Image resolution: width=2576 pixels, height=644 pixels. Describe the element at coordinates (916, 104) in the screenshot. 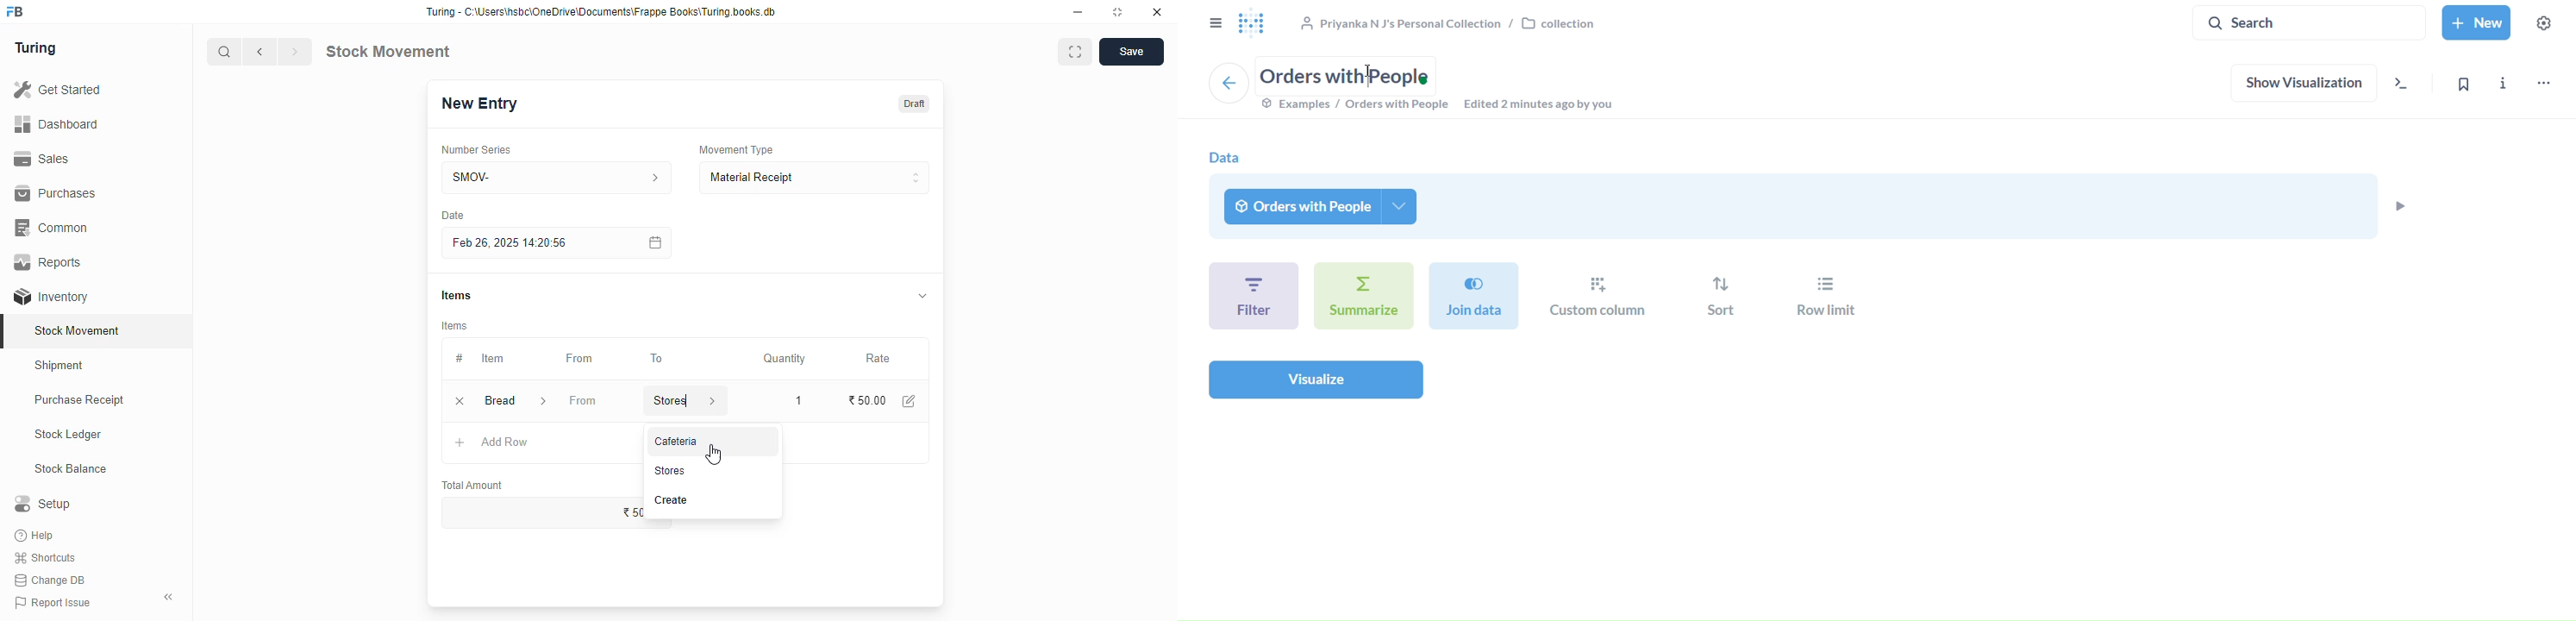

I see `draft` at that location.